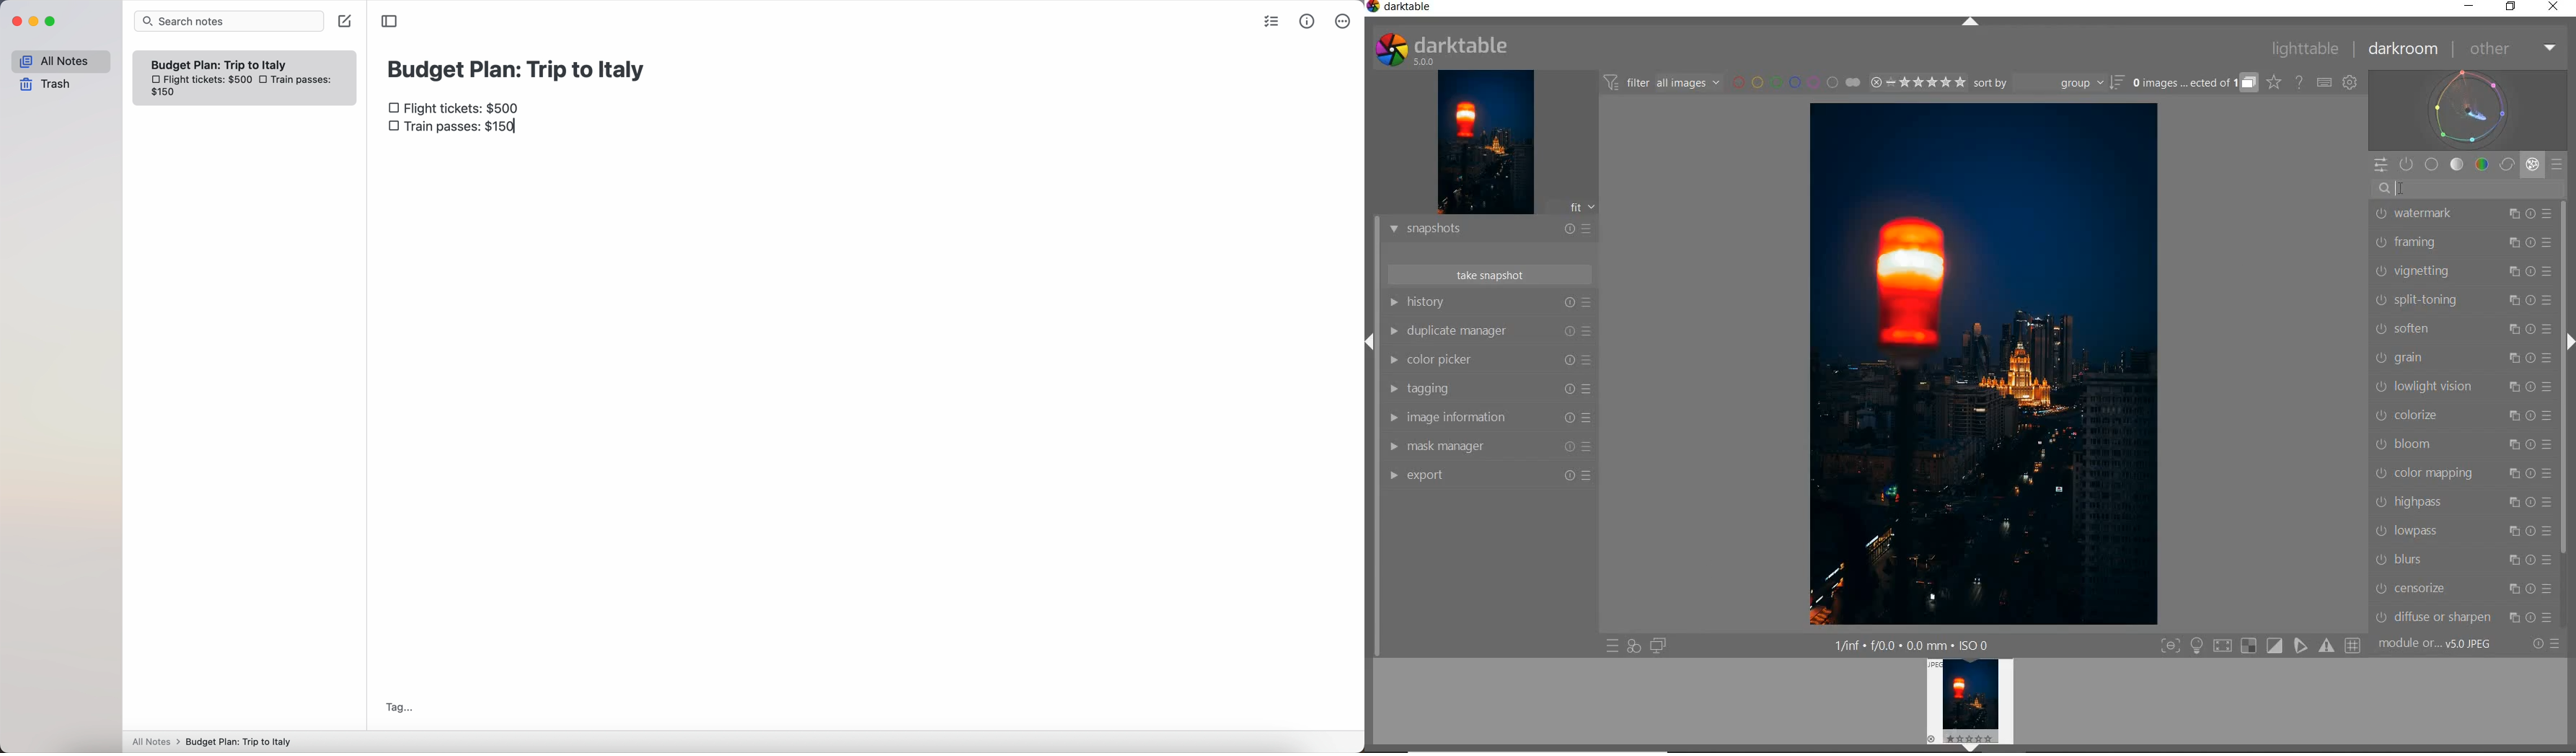 The width and height of the screenshot is (2576, 756). Describe the element at coordinates (229, 21) in the screenshot. I see `search bar` at that location.